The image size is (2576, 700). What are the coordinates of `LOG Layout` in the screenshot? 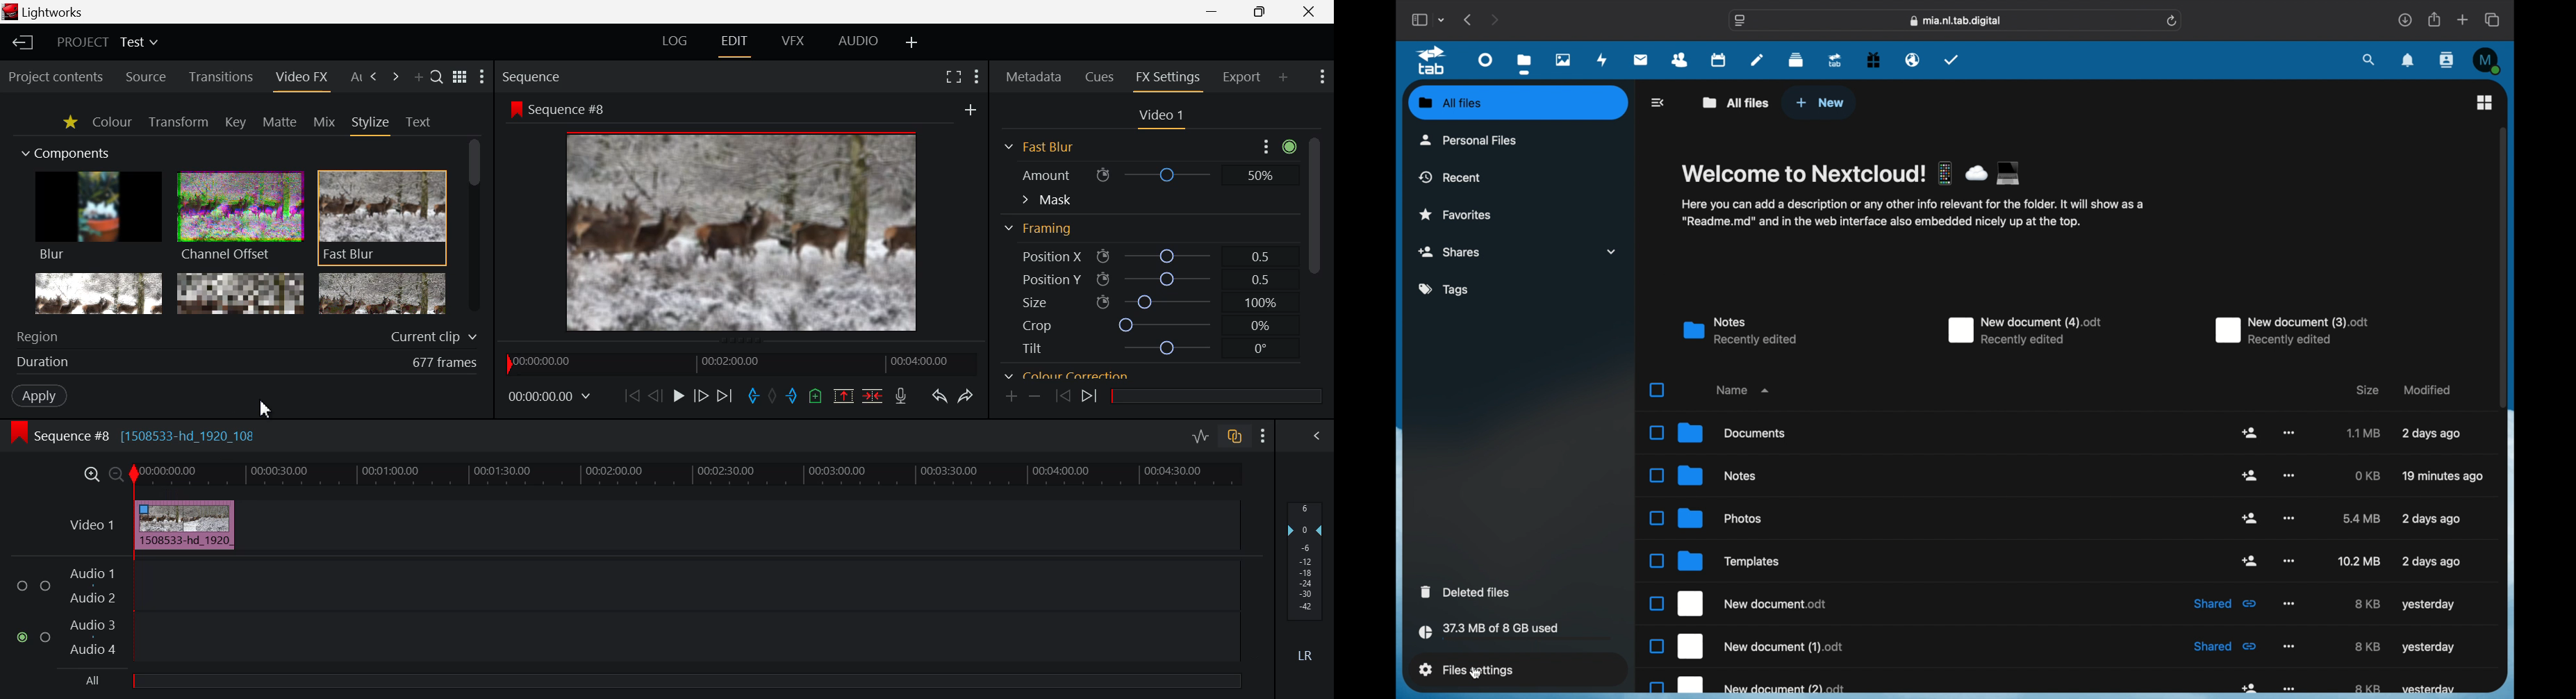 It's located at (675, 44).